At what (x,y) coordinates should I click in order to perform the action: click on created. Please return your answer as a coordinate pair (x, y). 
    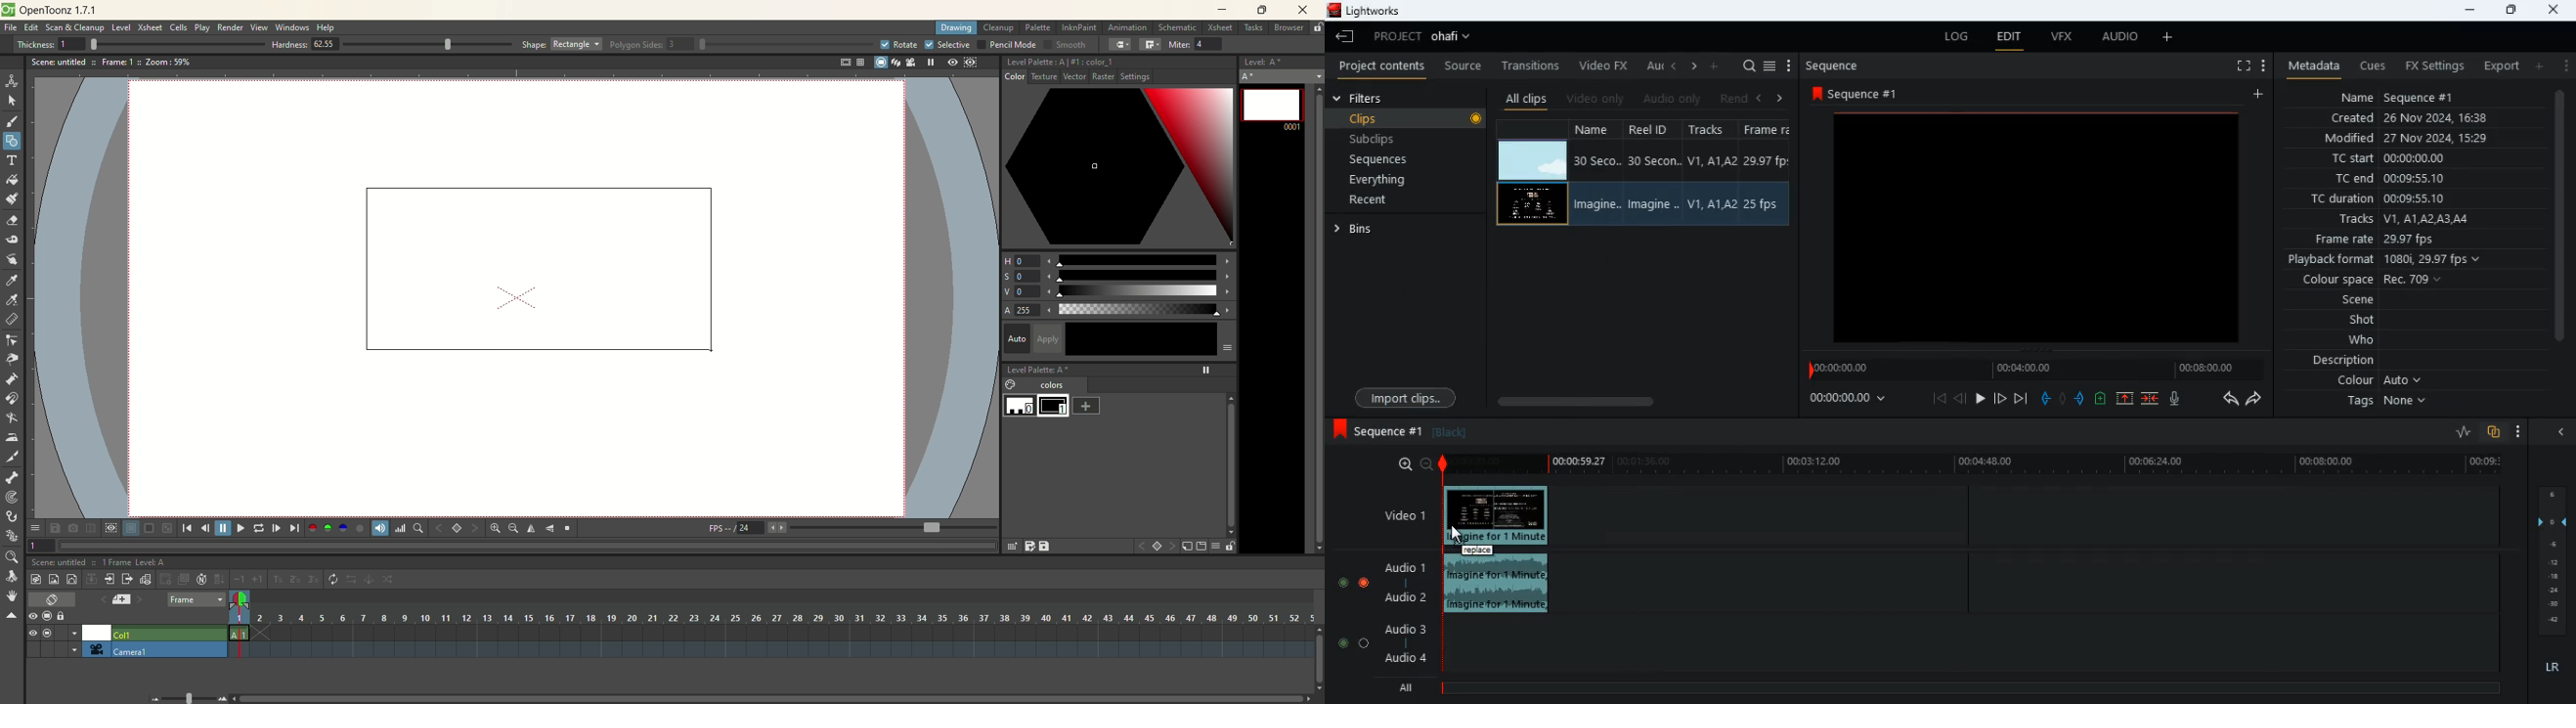
    Looking at the image, I should click on (2411, 119).